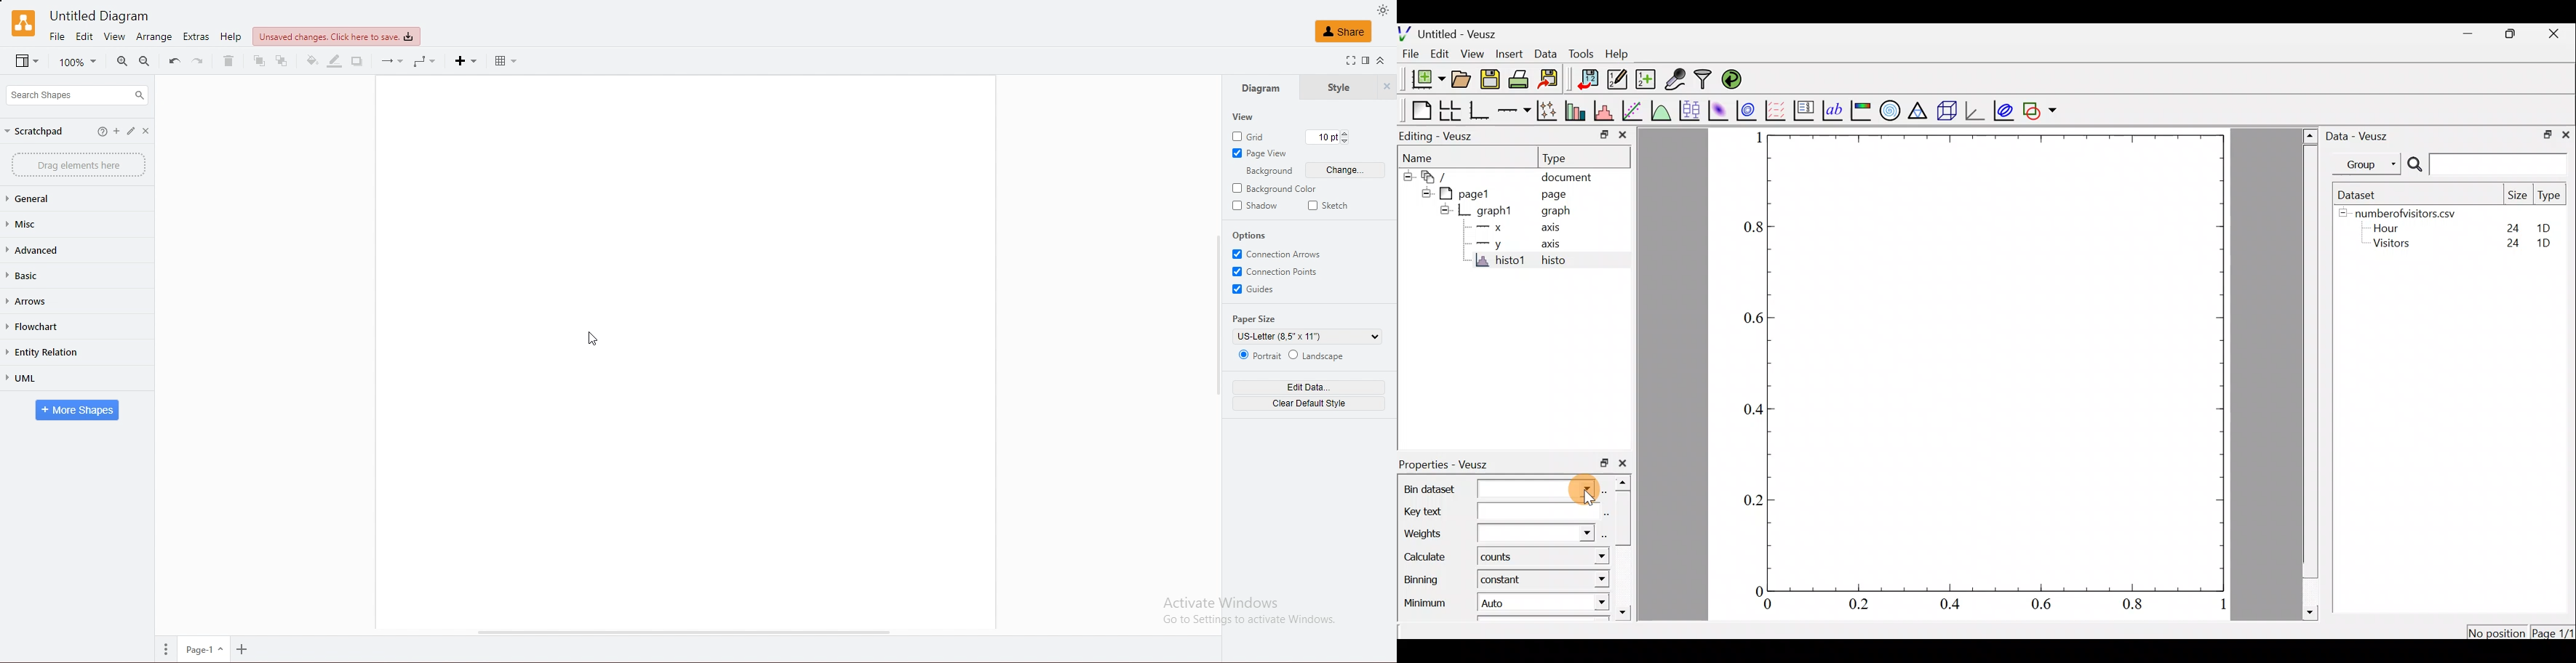 The image size is (2576, 672). I want to click on page 1, so click(203, 650).